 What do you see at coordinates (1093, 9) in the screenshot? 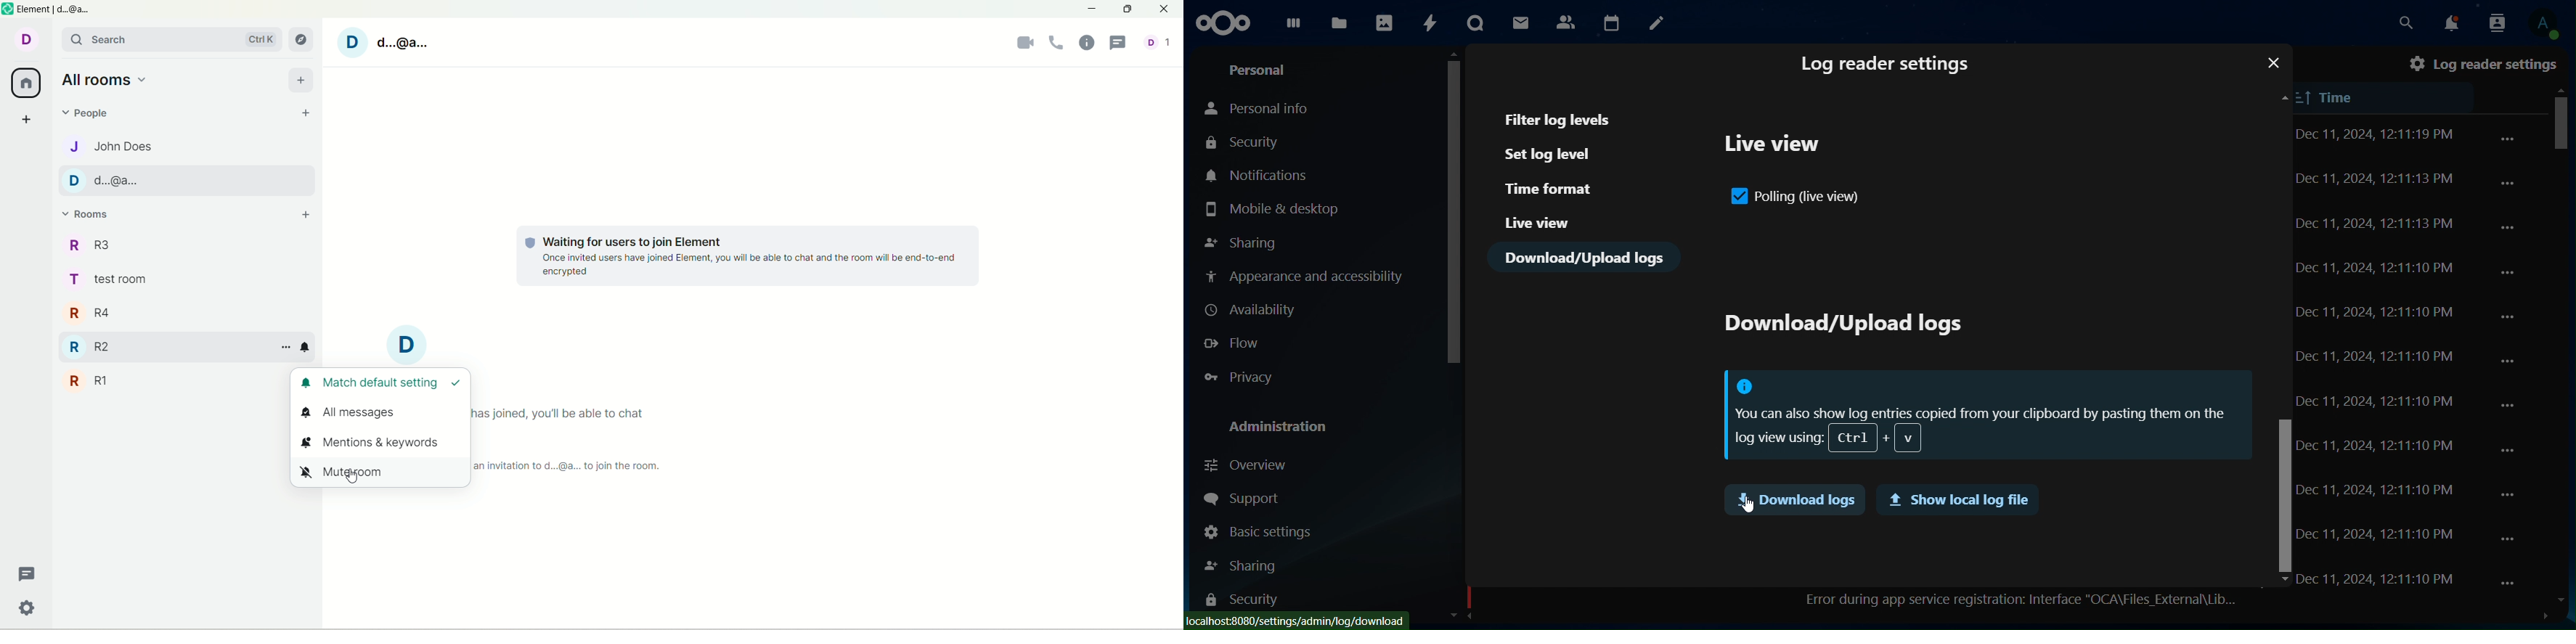
I see `minimize` at bounding box center [1093, 9].